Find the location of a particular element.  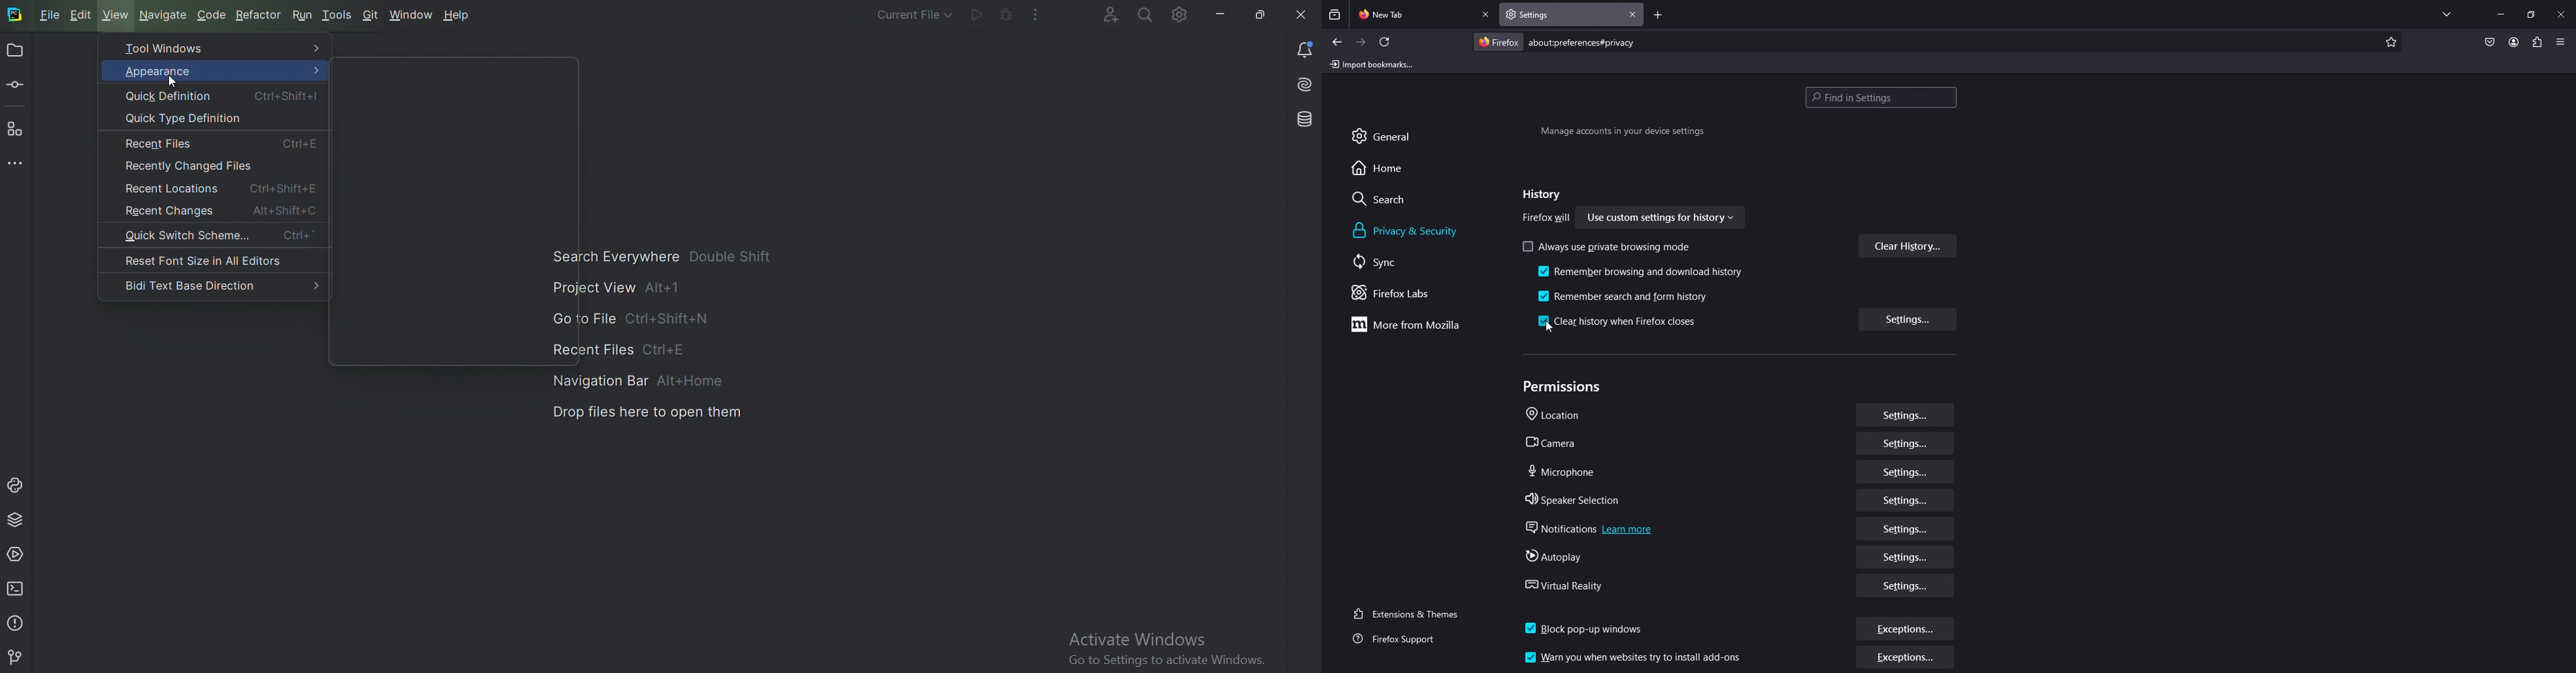

Reset font size in all editors is located at coordinates (214, 261).